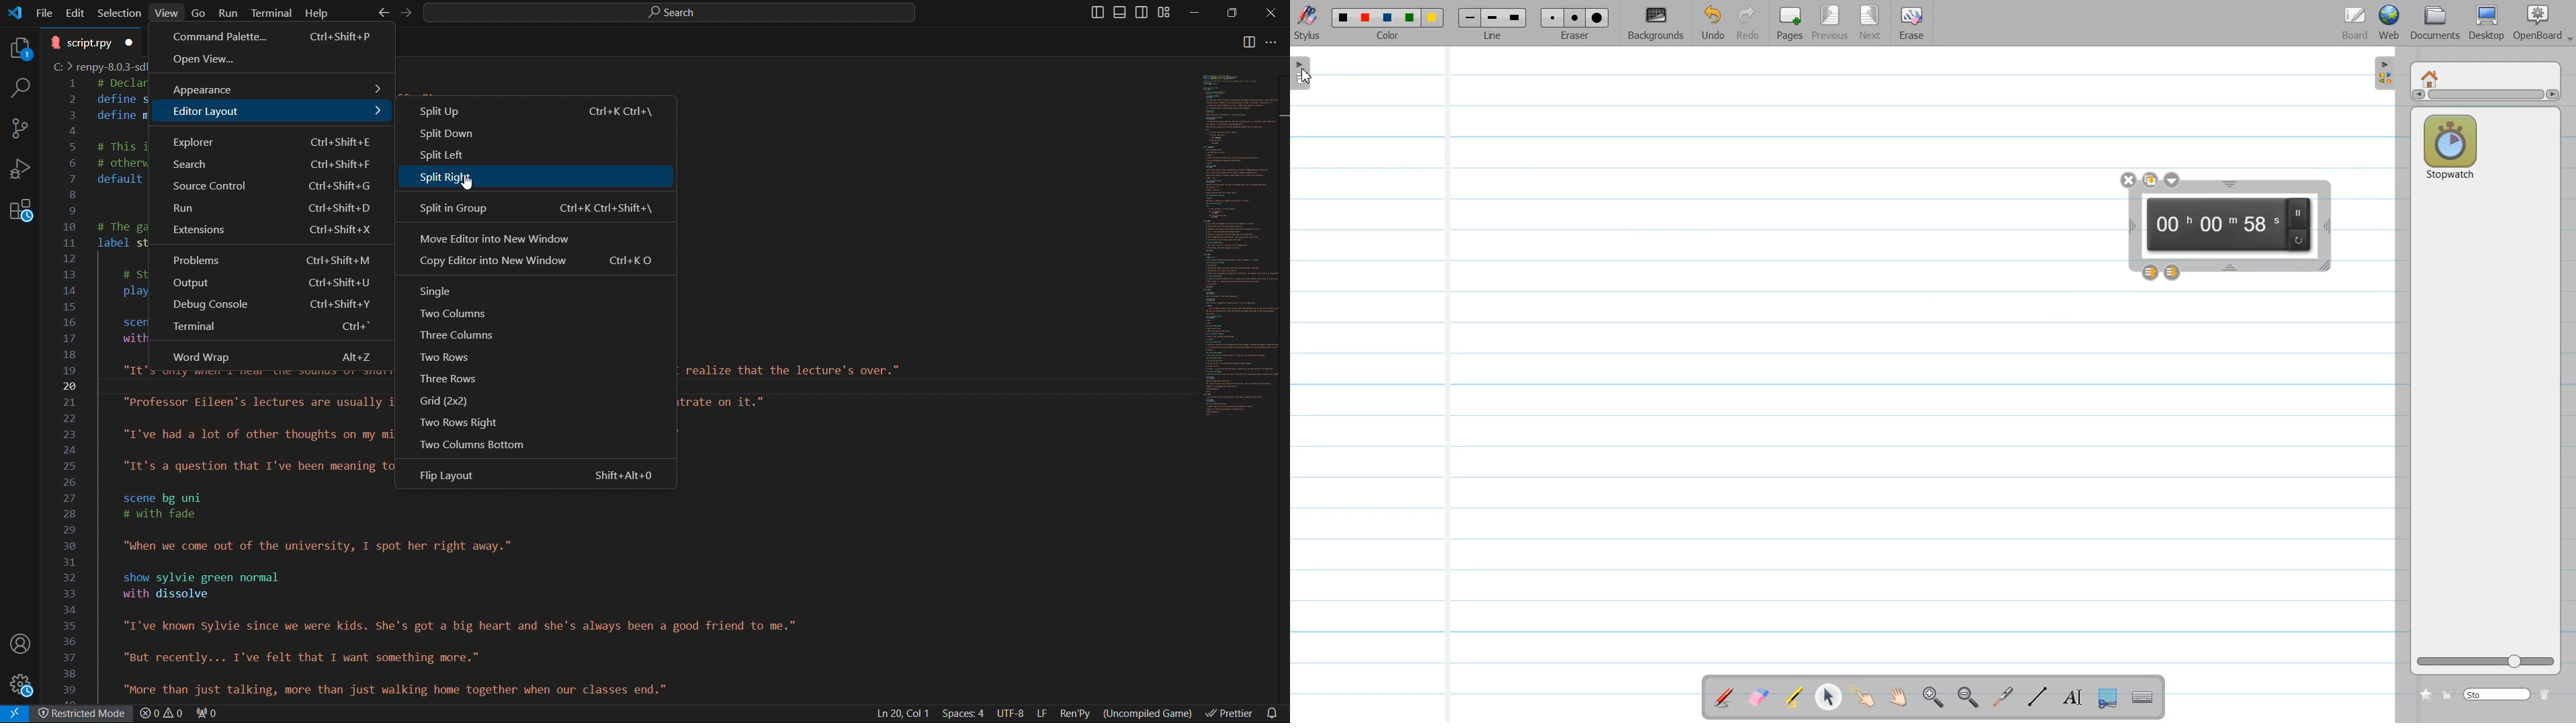 This screenshot has height=728, width=2576. What do you see at coordinates (1279, 43) in the screenshot?
I see `More actions` at bounding box center [1279, 43].